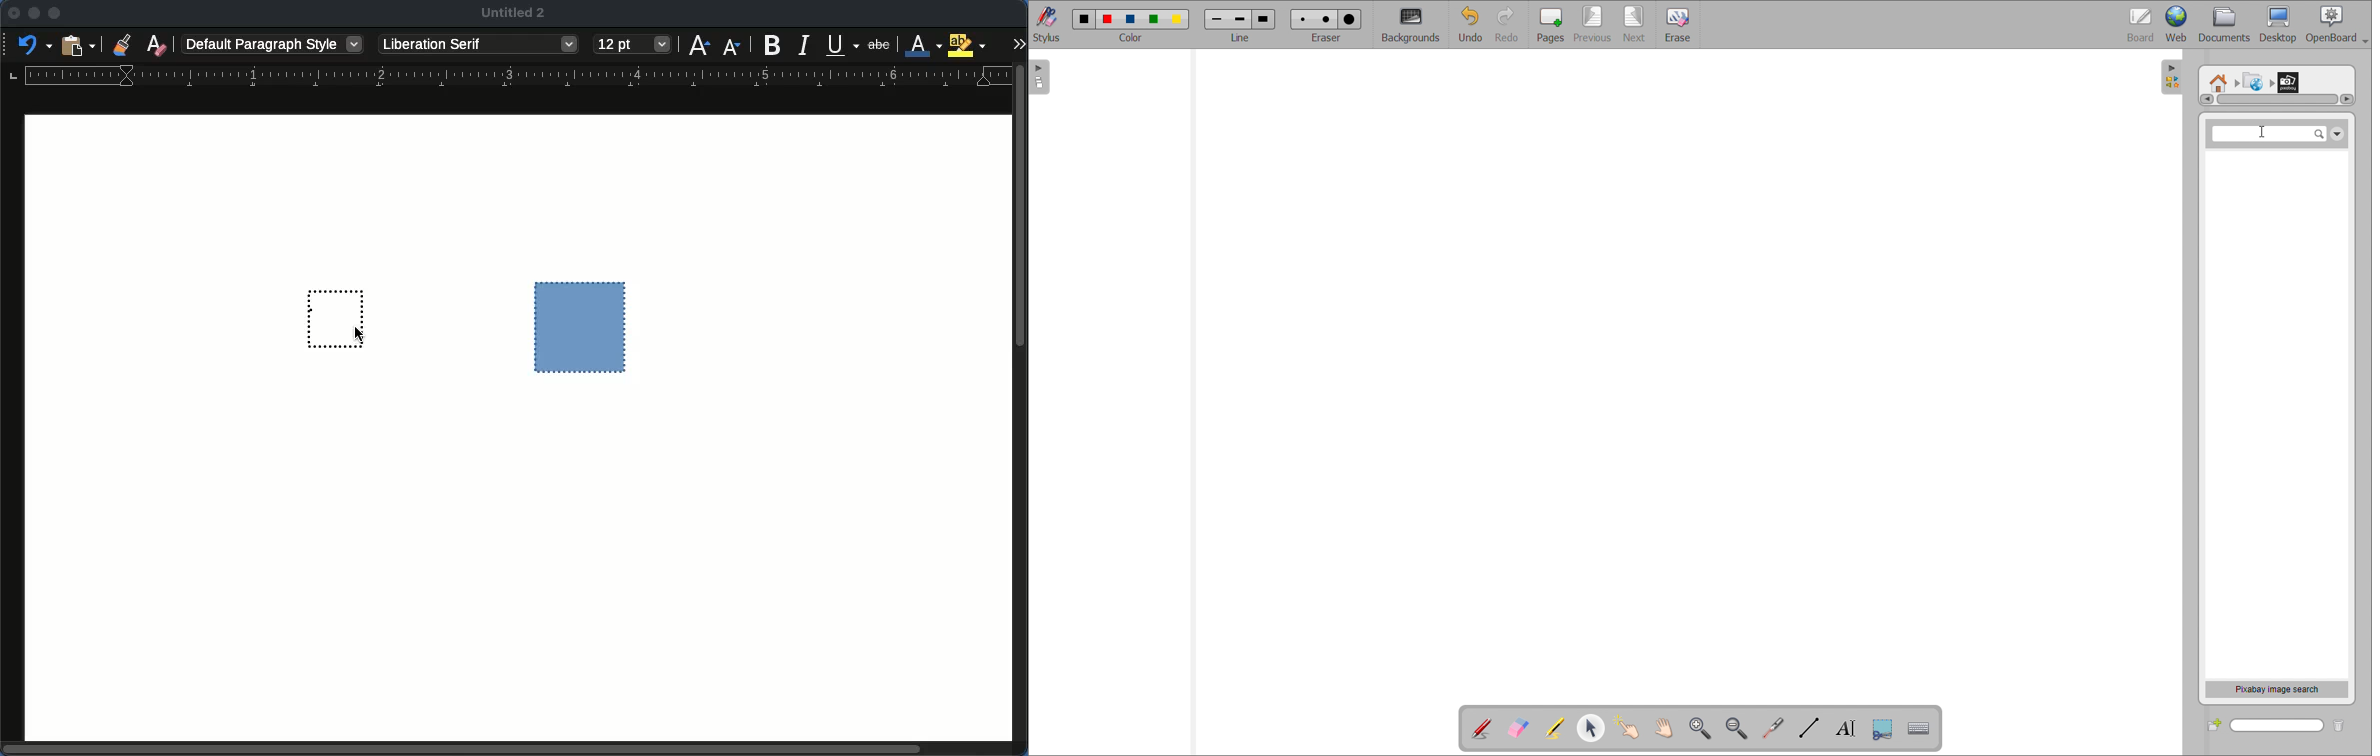 The width and height of the screenshot is (2380, 756). What do you see at coordinates (1217, 18) in the screenshot?
I see `Small line` at bounding box center [1217, 18].